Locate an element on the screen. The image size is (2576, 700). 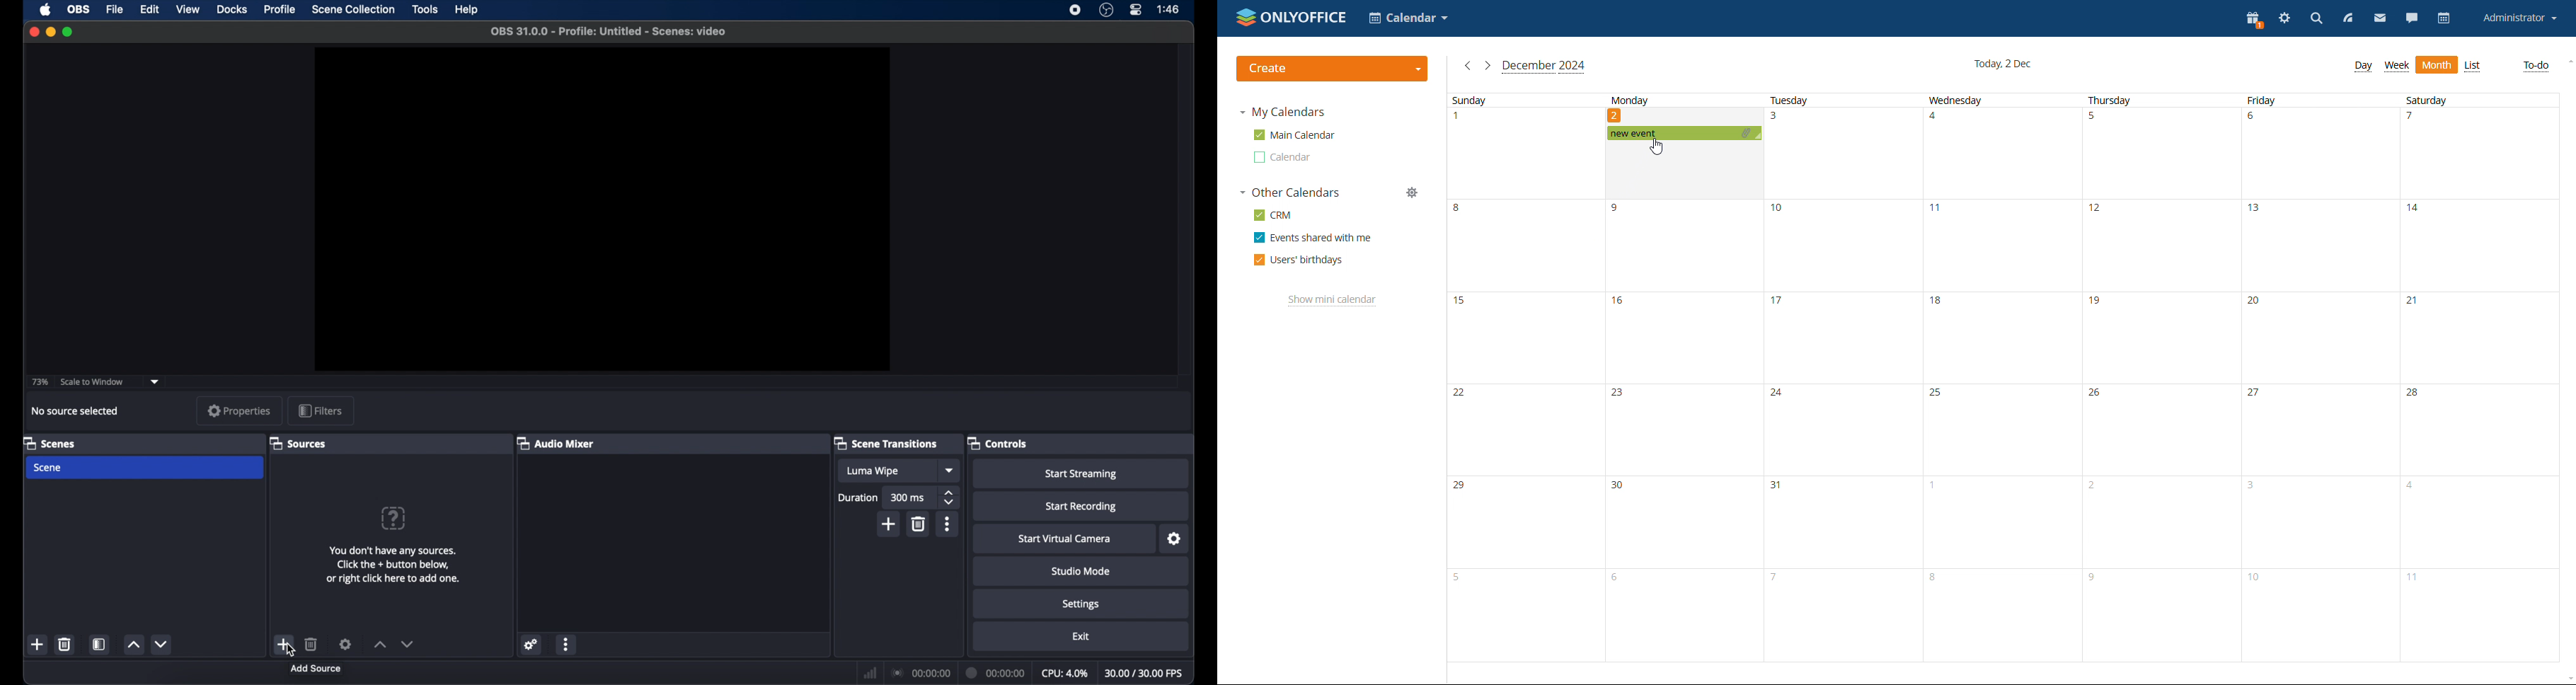
7 is located at coordinates (1773, 577).